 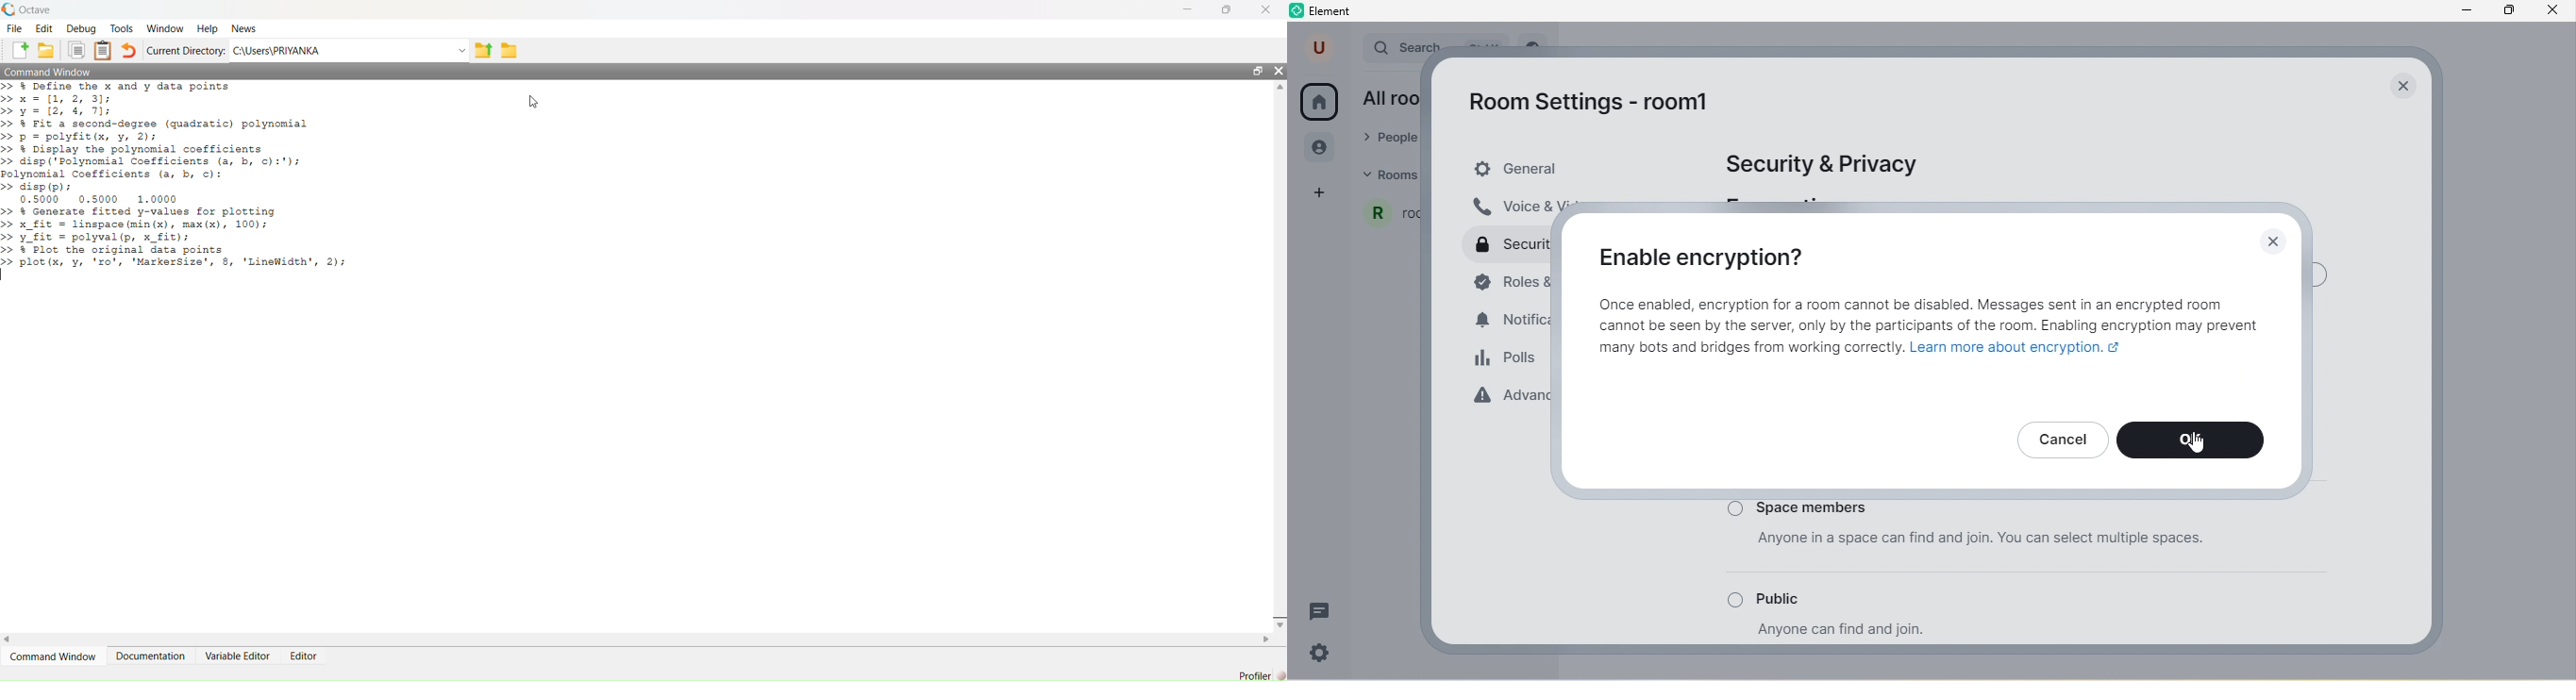 What do you see at coordinates (463, 50) in the screenshot?
I see `Dropdown` at bounding box center [463, 50].